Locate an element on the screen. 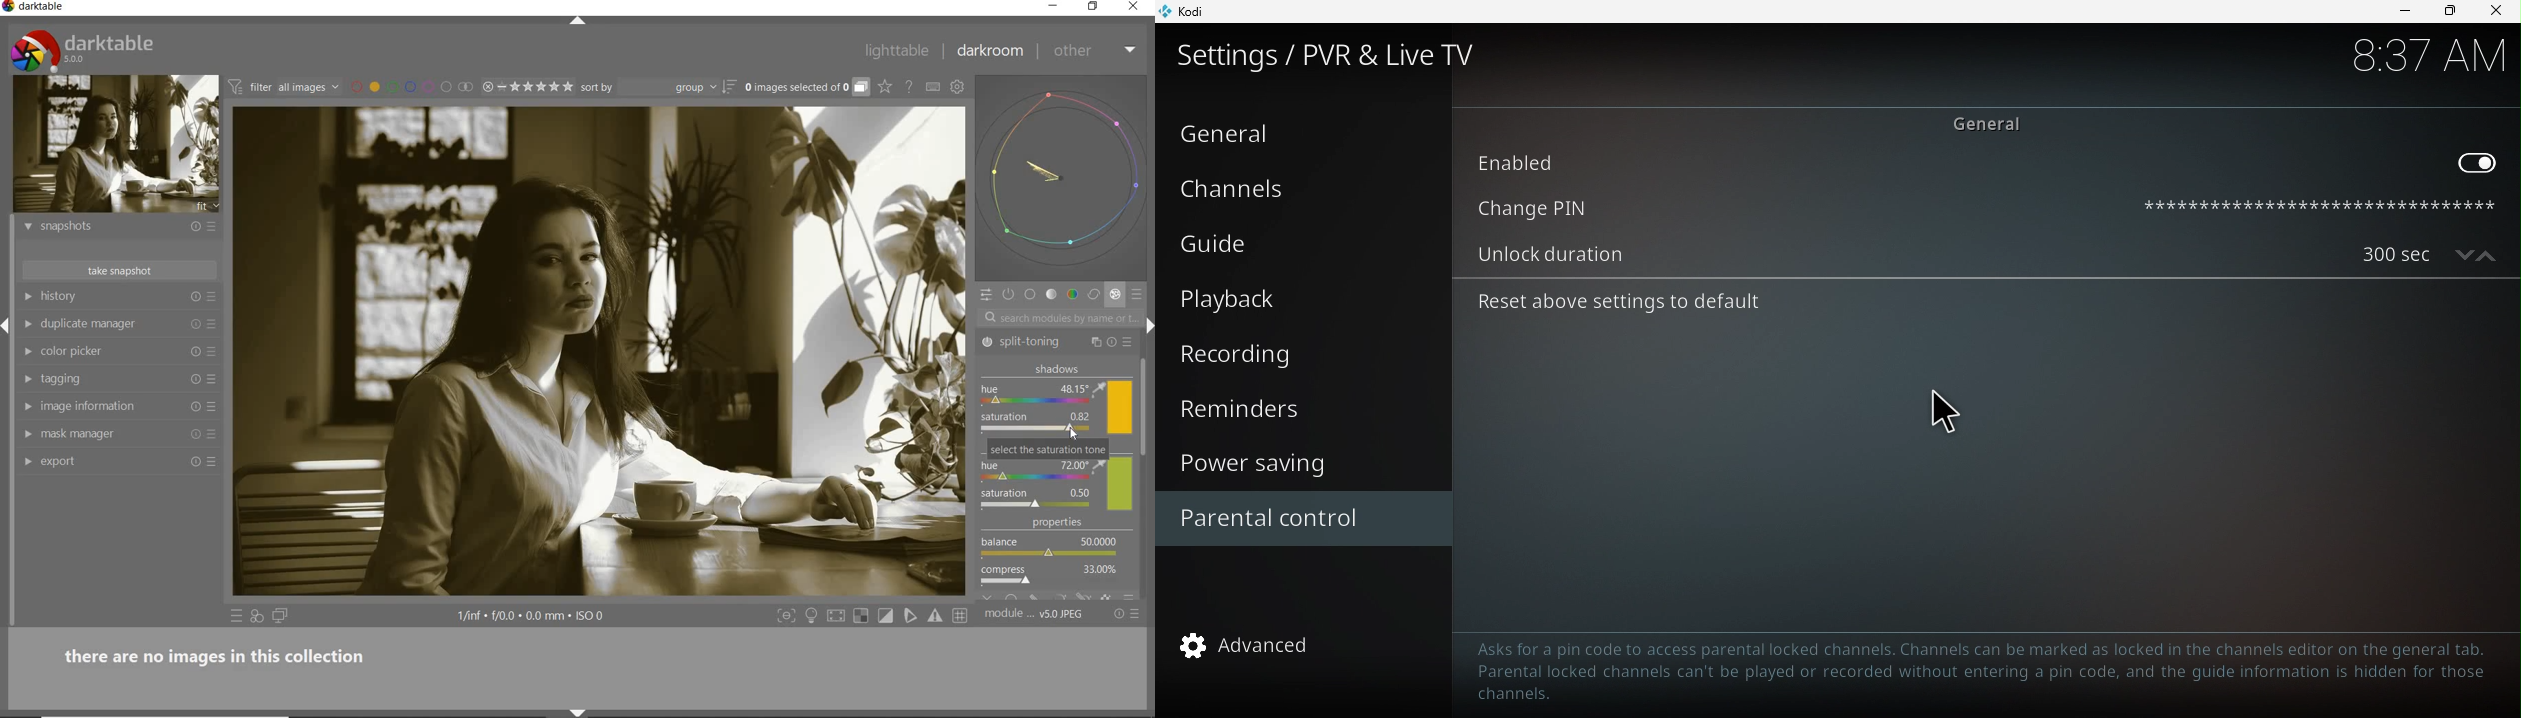 This screenshot has height=728, width=2548. reset is located at coordinates (1113, 342).